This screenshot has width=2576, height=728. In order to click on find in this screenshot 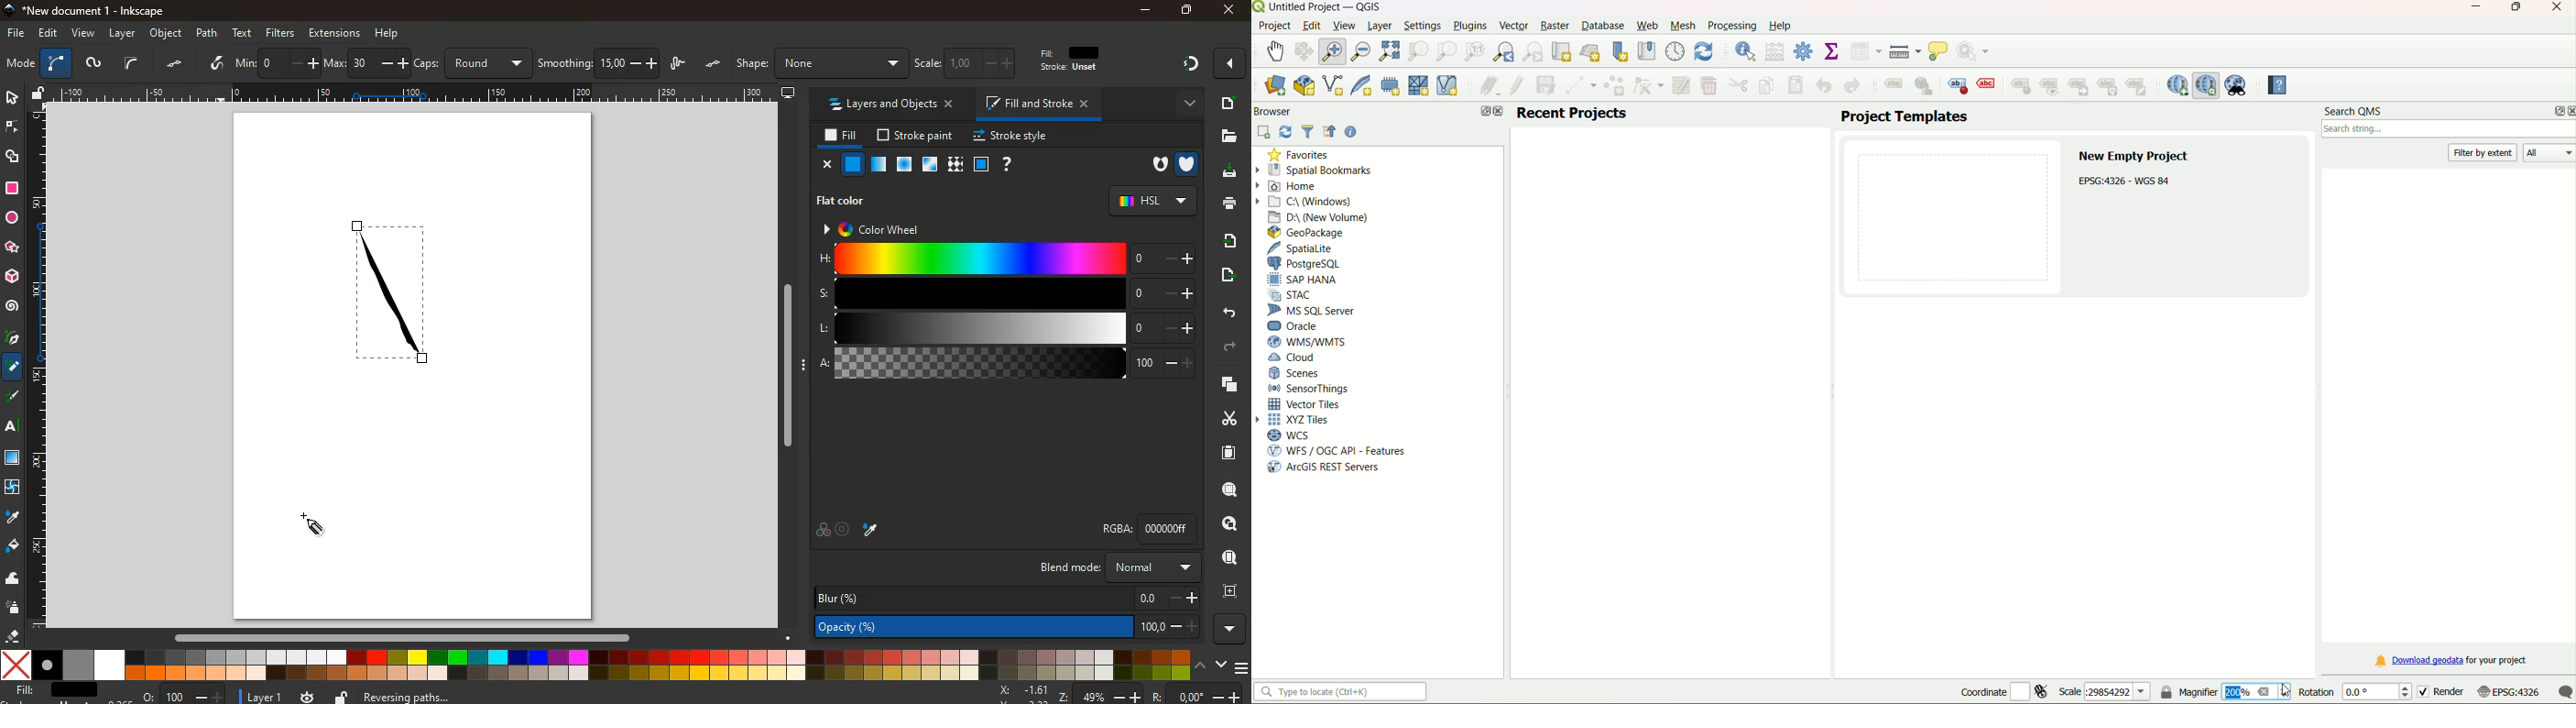, I will do `click(1229, 490)`.